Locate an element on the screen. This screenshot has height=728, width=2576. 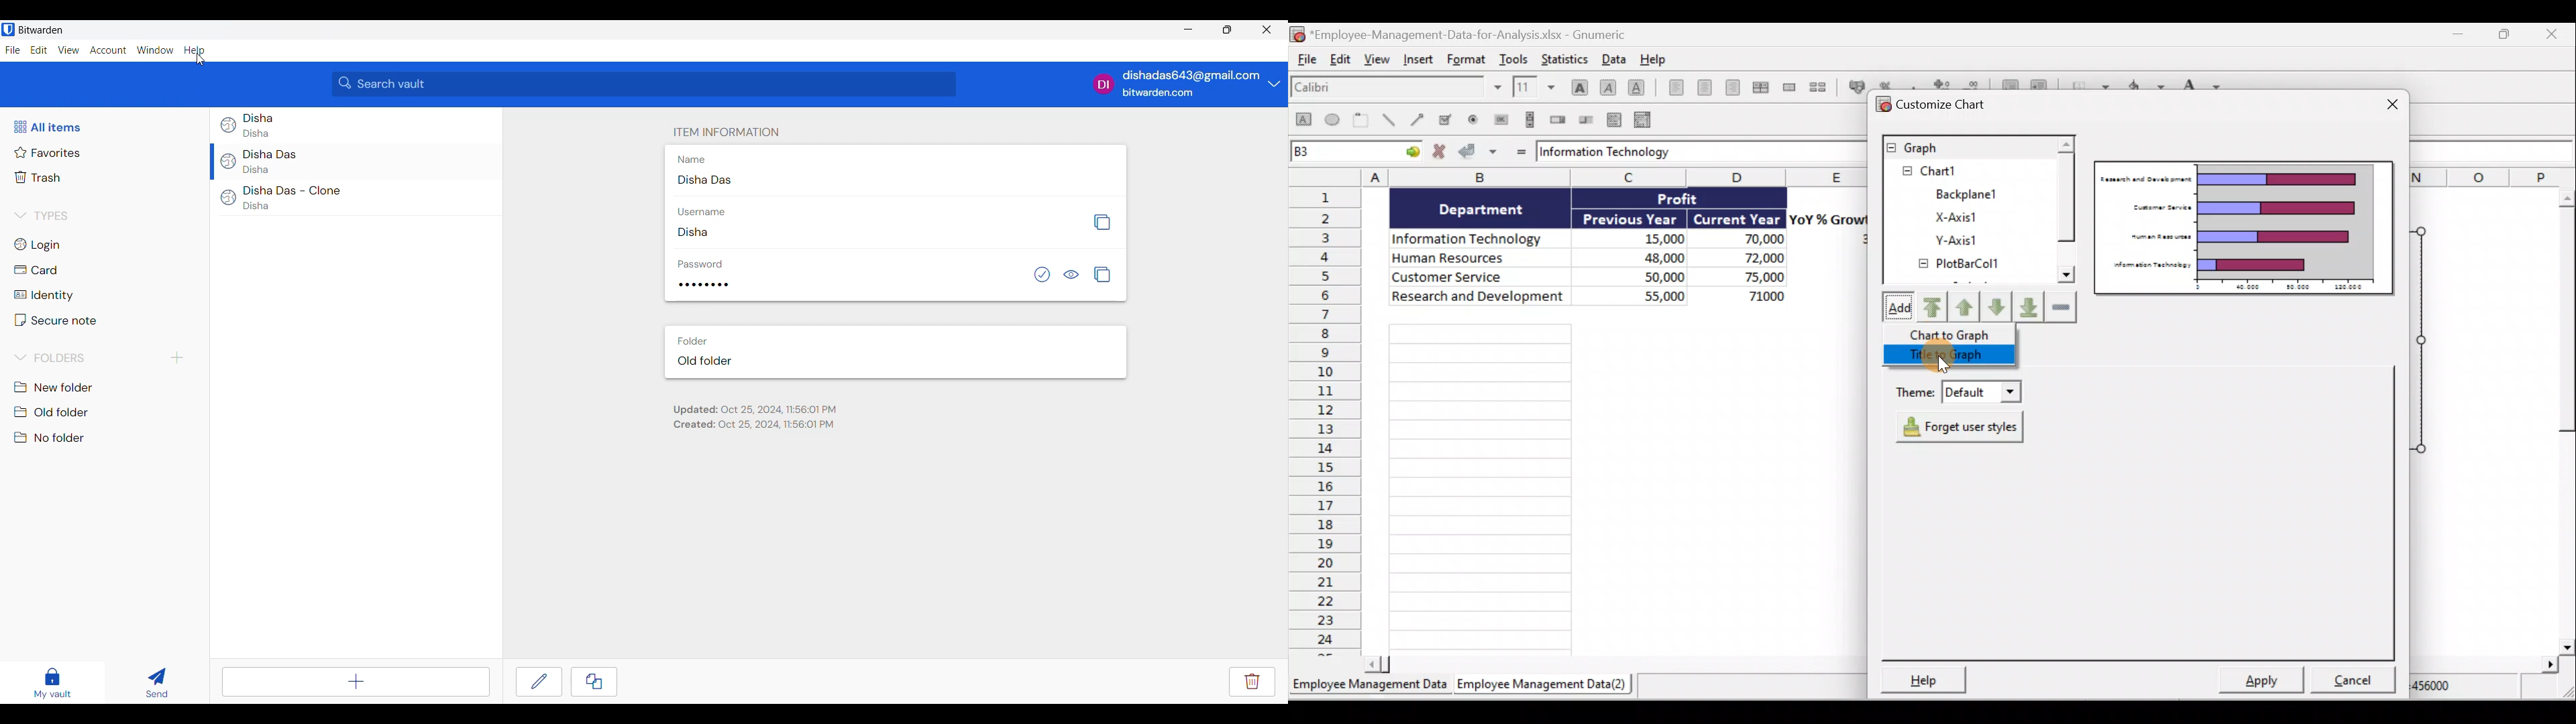
Create a line object is located at coordinates (1388, 121).